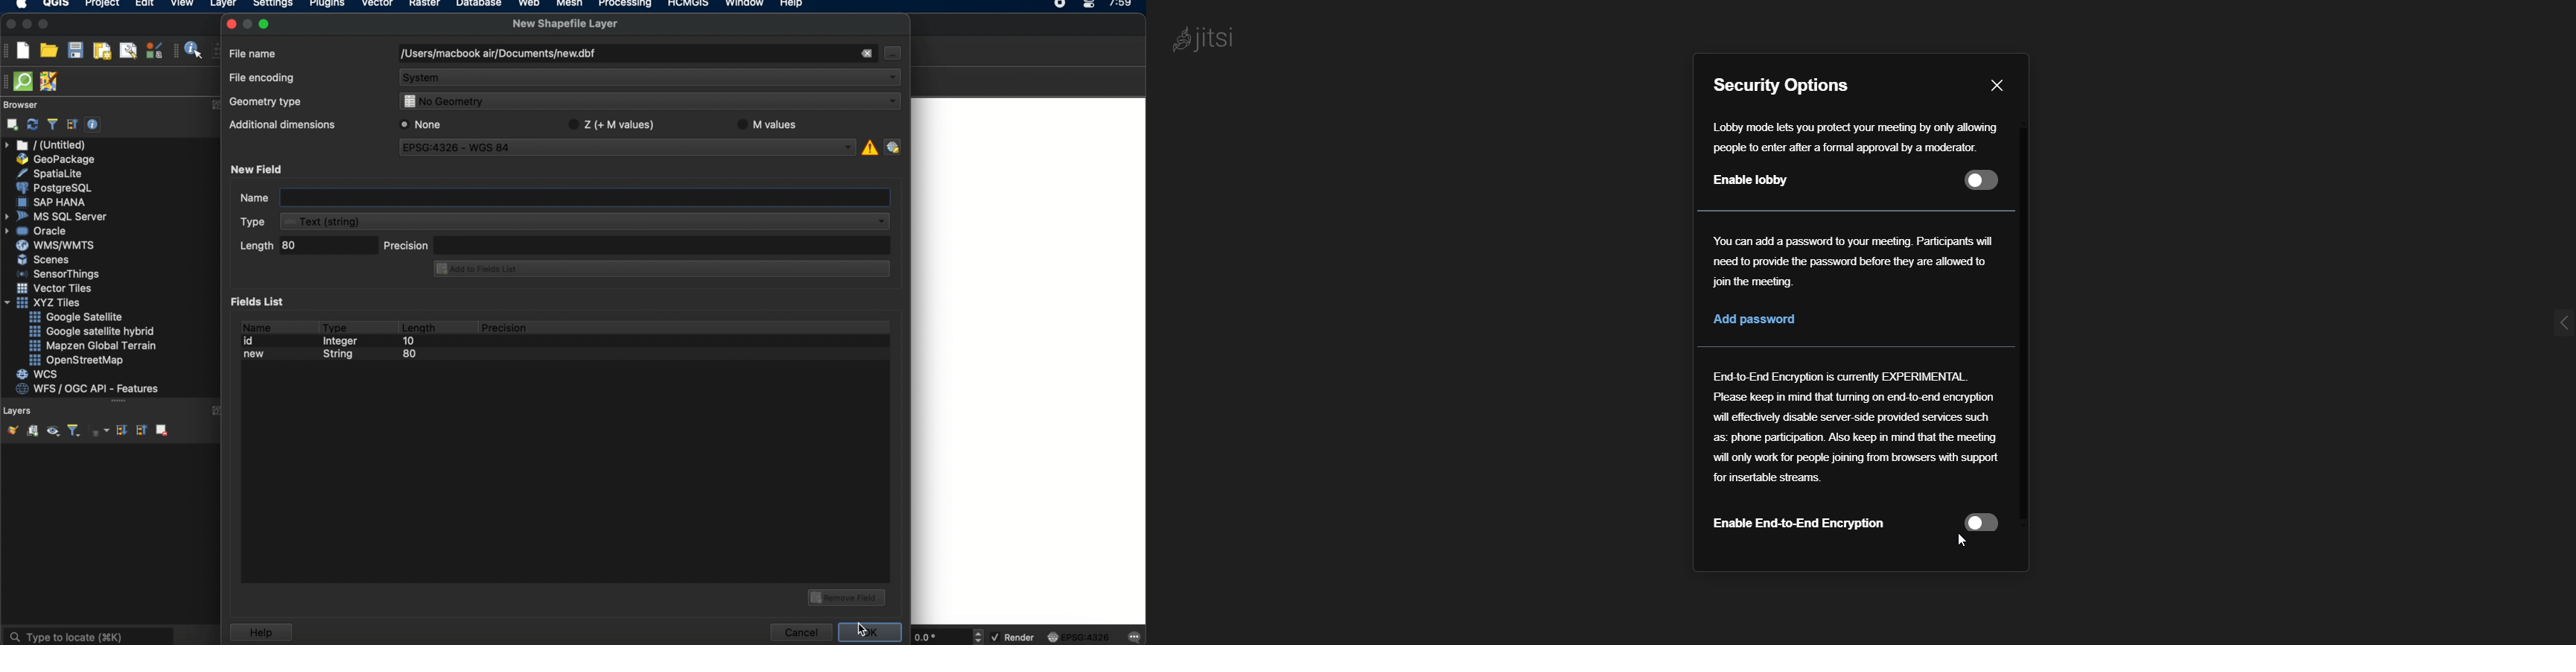 Image resolution: width=2576 pixels, height=672 pixels. What do you see at coordinates (219, 411) in the screenshot?
I see `expand` at bounding box center [219, 411].